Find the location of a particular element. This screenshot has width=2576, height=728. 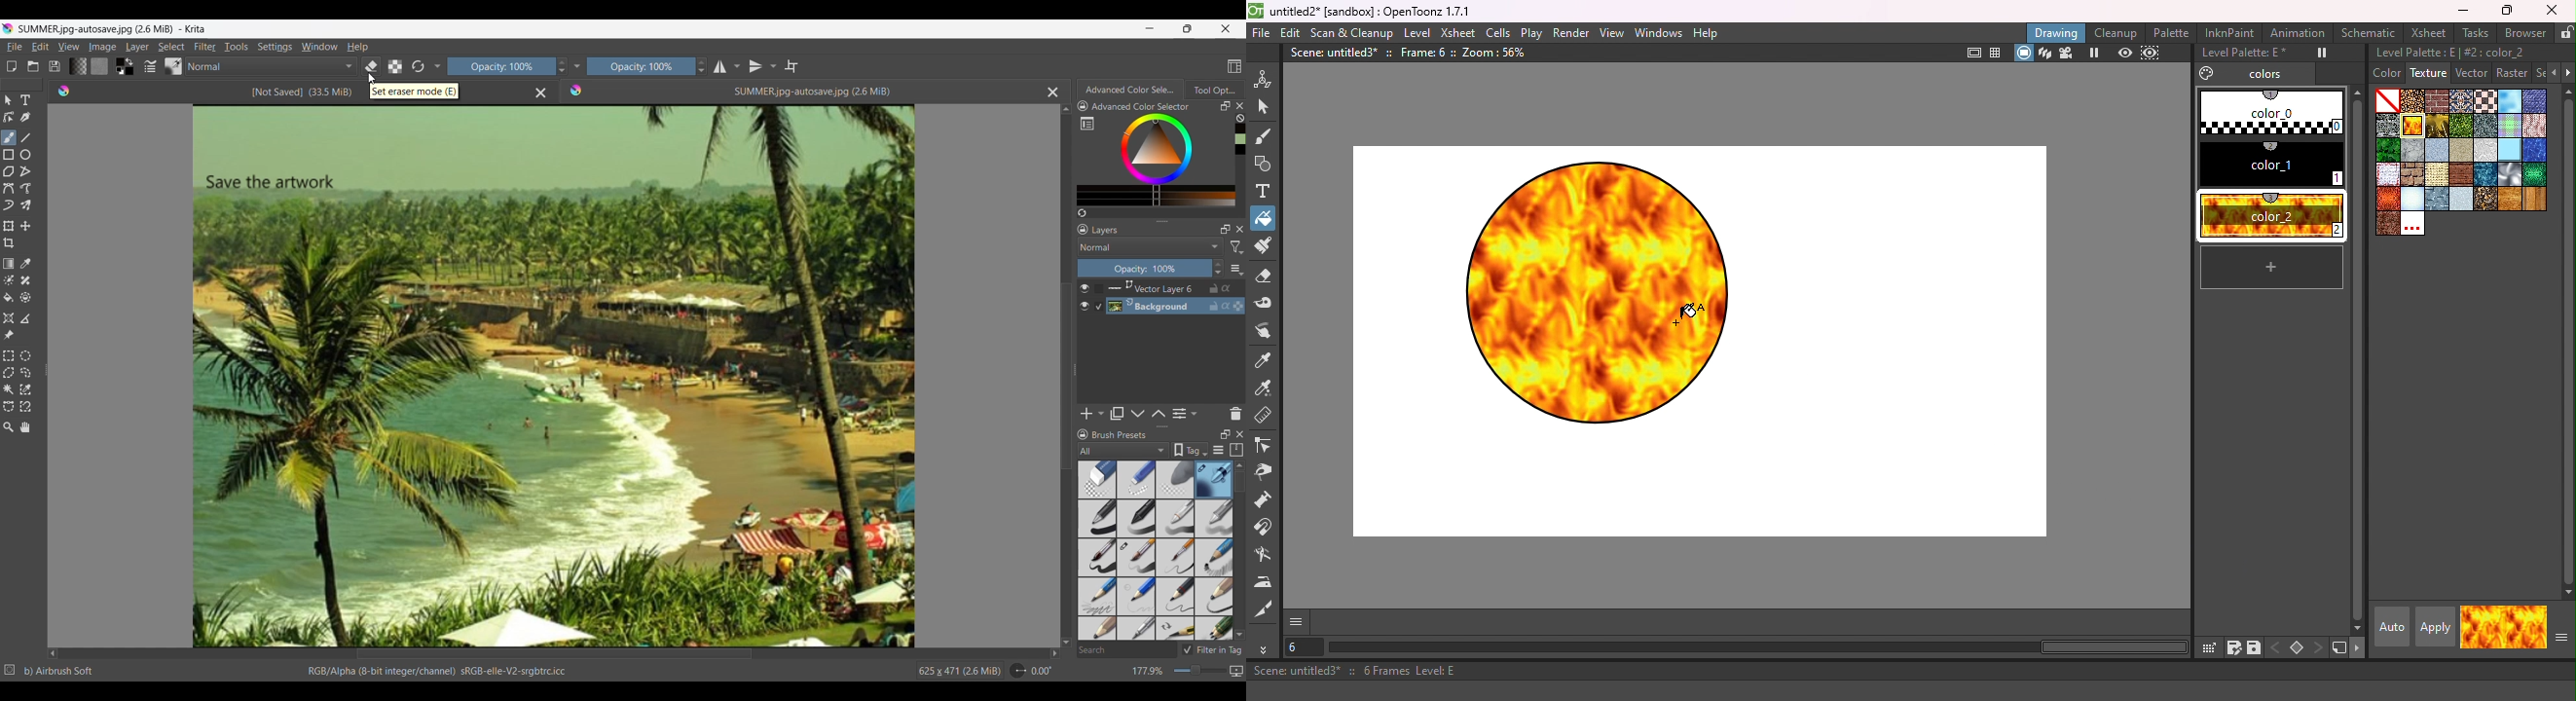

Dial to change rotation is located at coordinates (1018, 670).